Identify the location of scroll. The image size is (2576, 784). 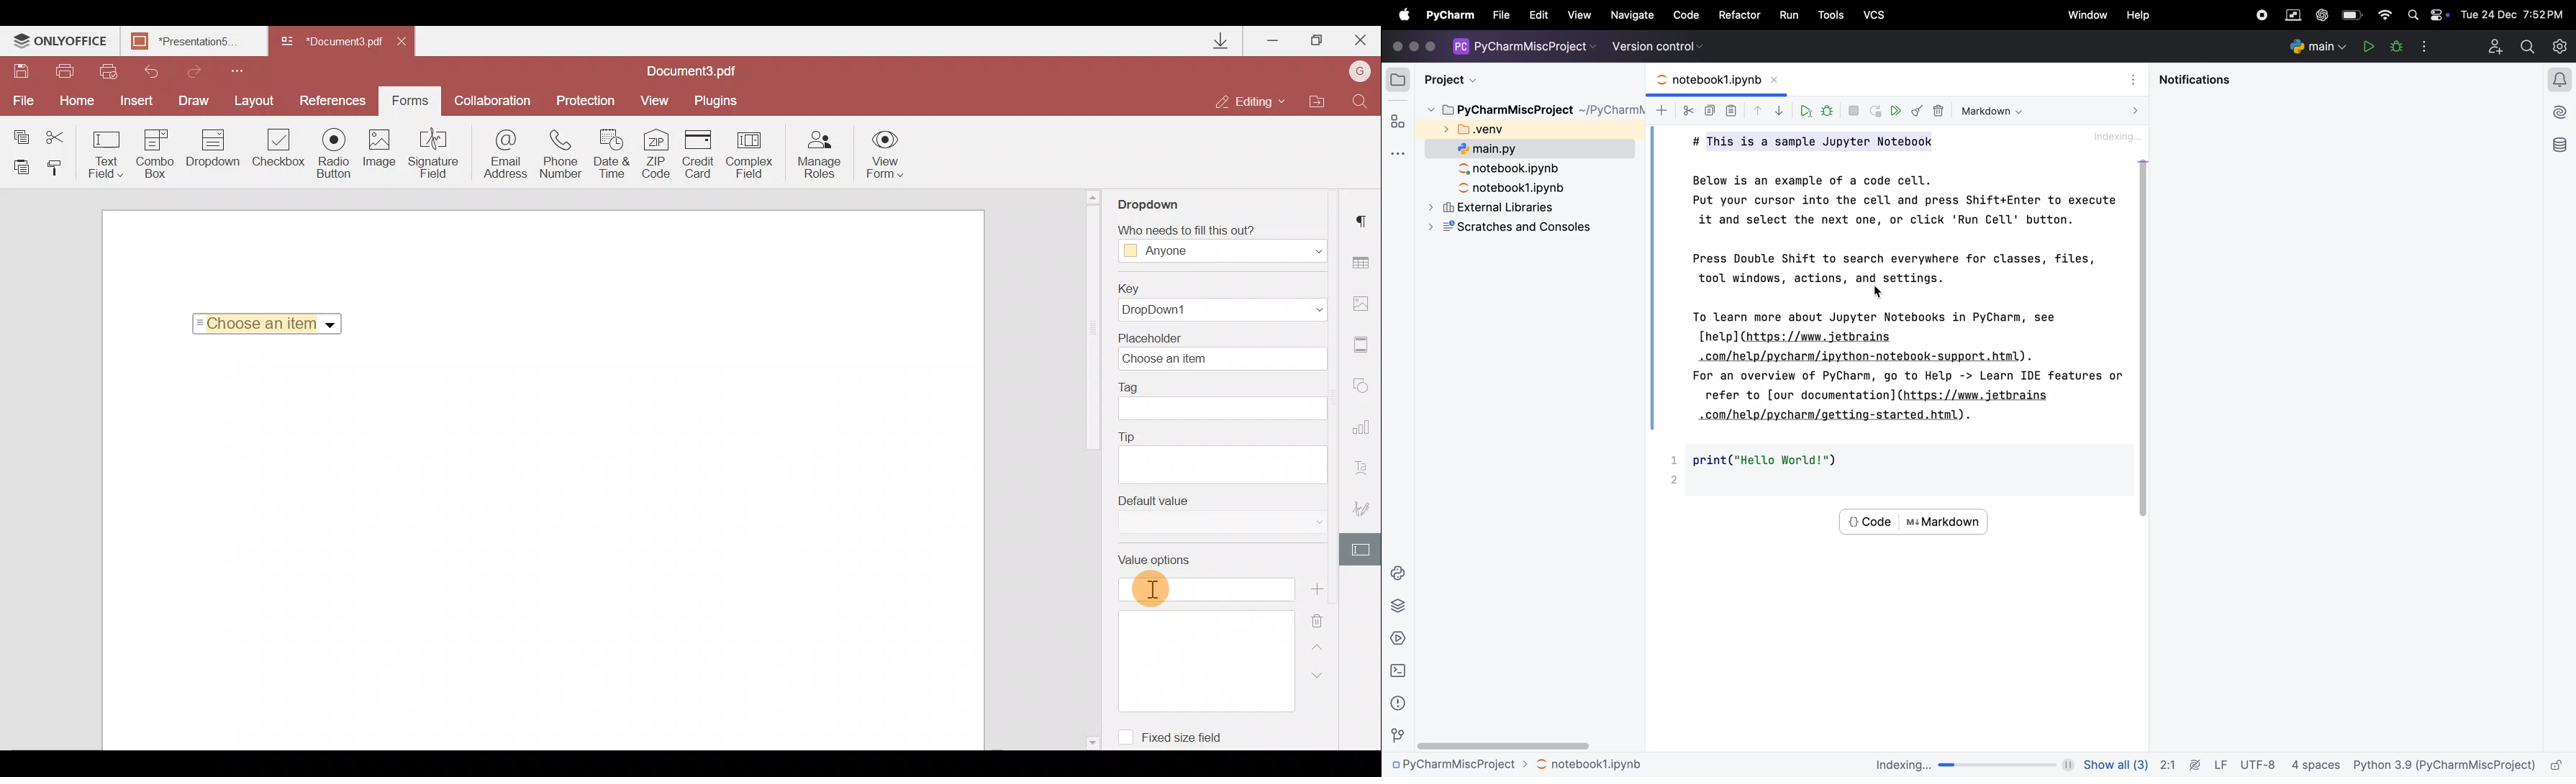
(1511, 739).